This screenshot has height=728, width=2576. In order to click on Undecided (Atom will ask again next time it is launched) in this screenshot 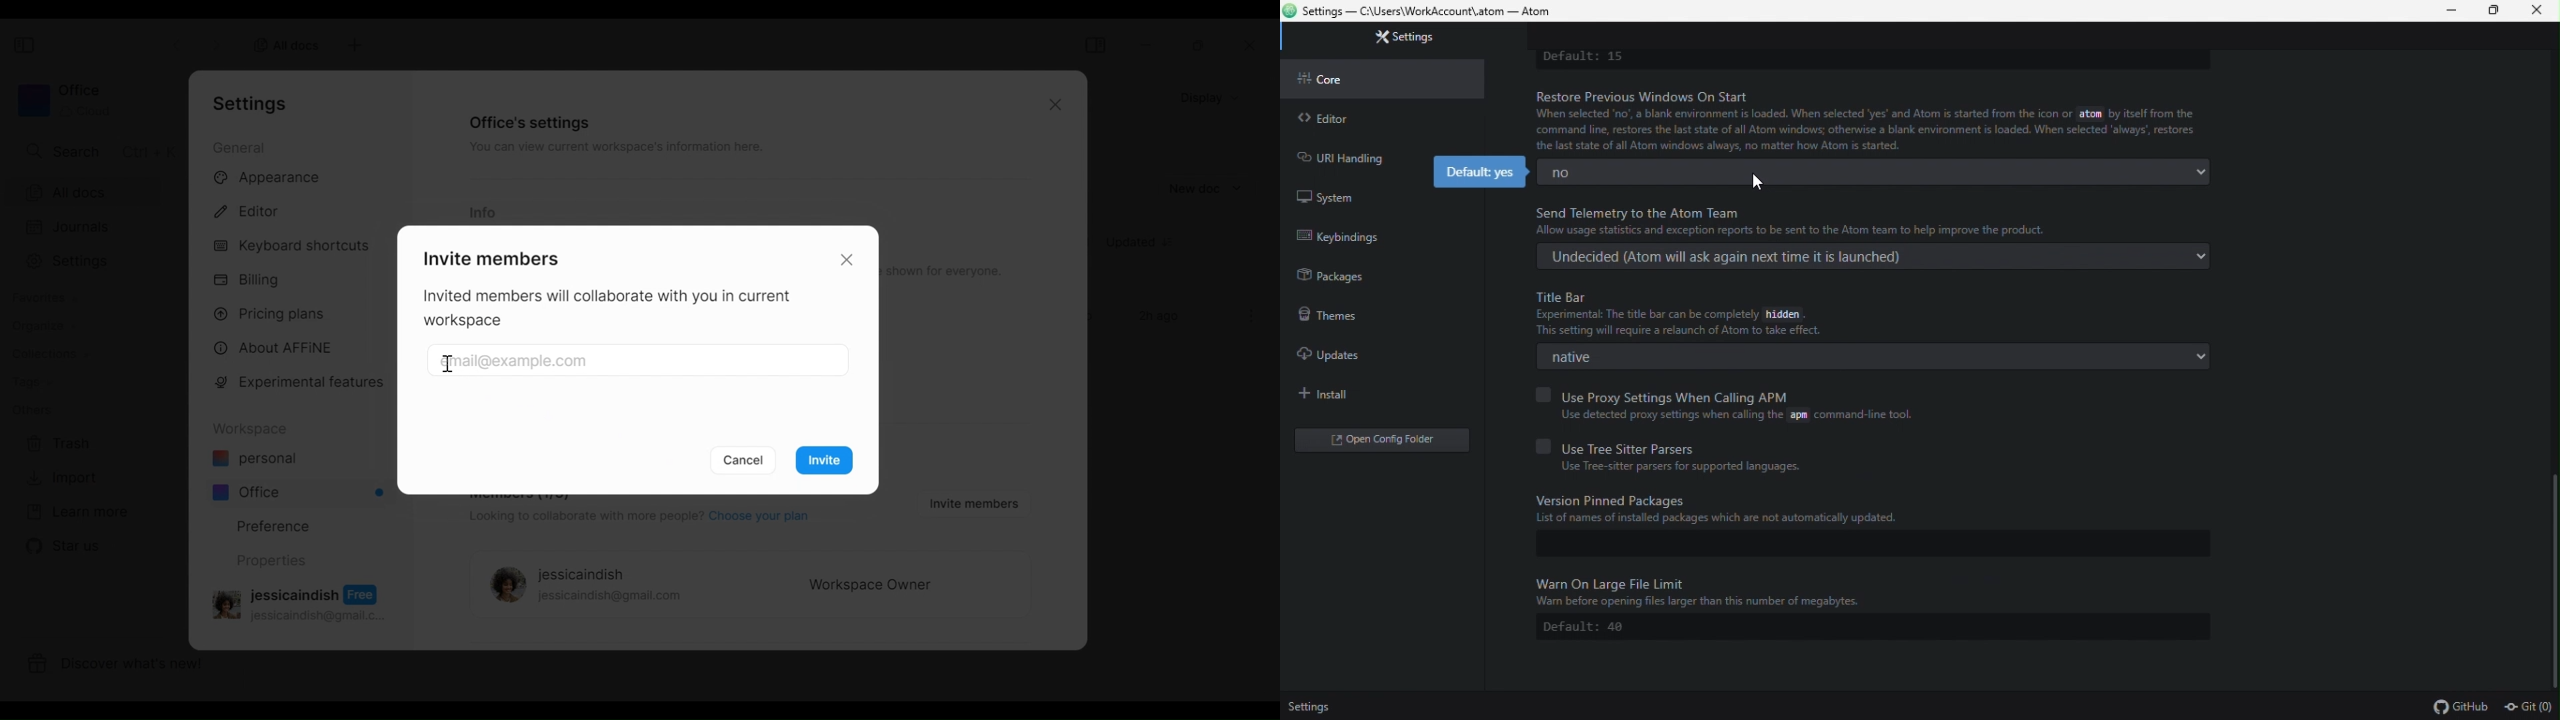, I will do `click(1874, 259)`.